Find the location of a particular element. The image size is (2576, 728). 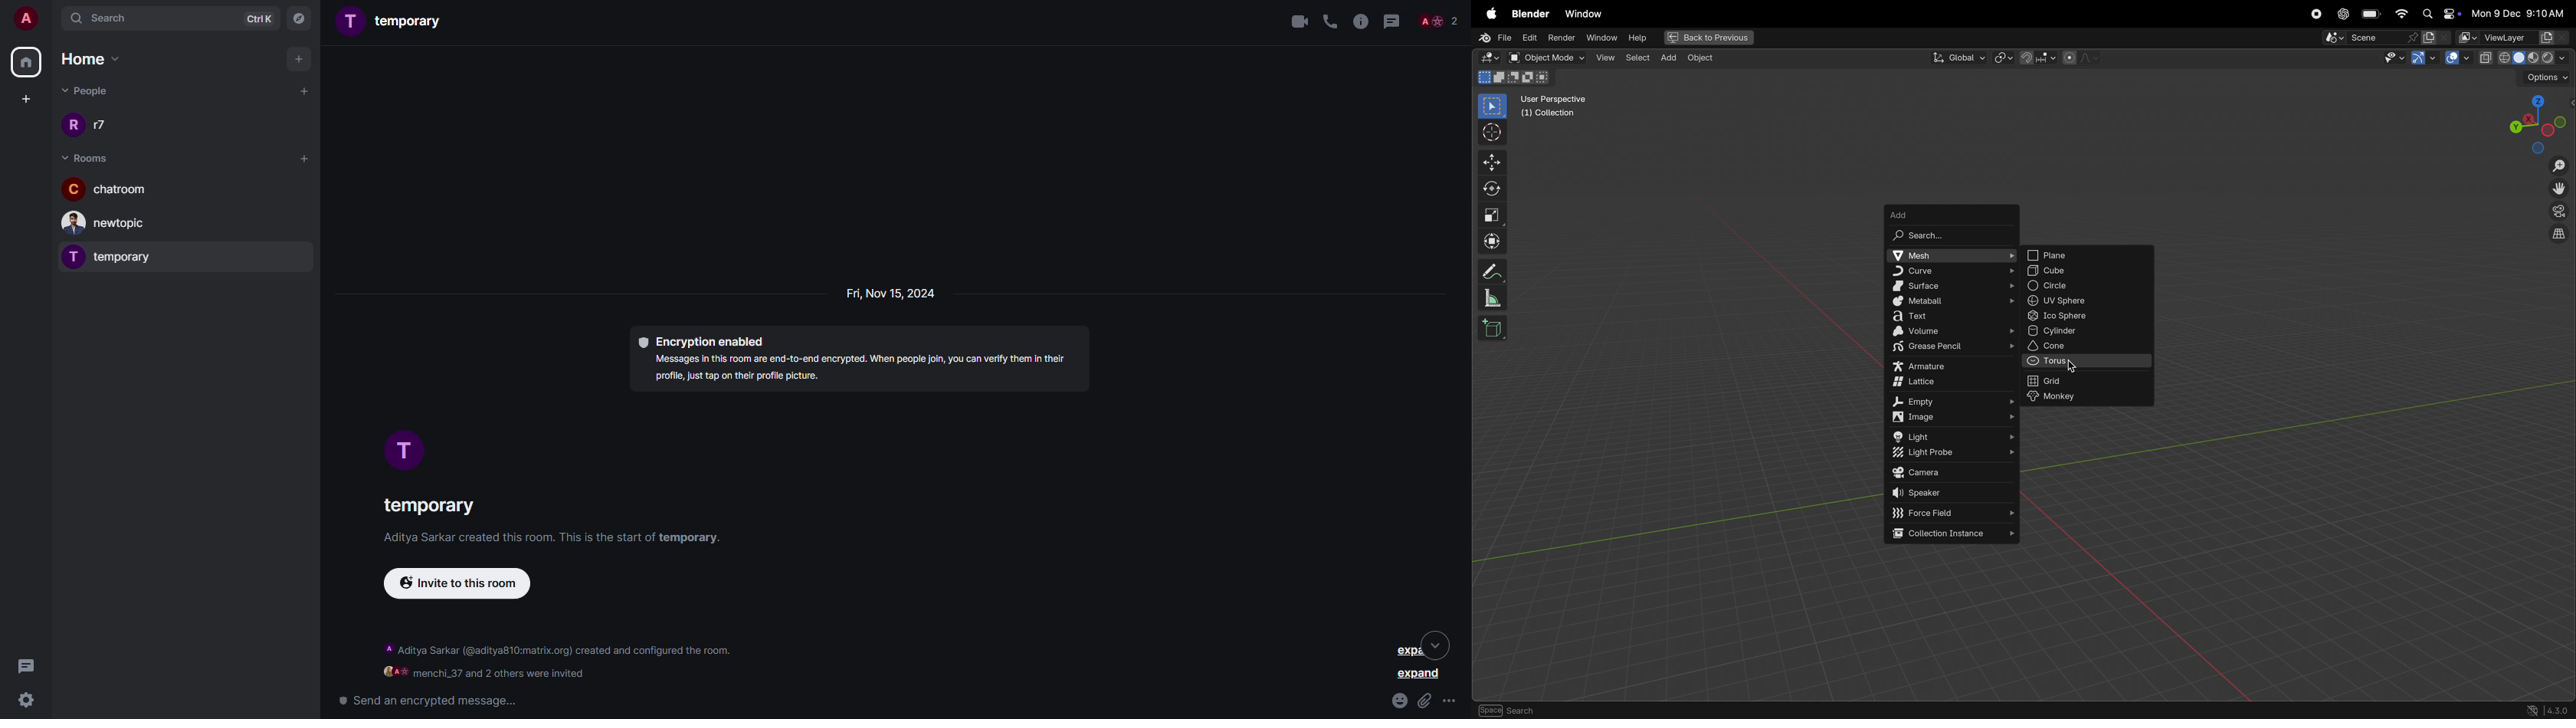

cursor is located at coordinates (2071, 365).